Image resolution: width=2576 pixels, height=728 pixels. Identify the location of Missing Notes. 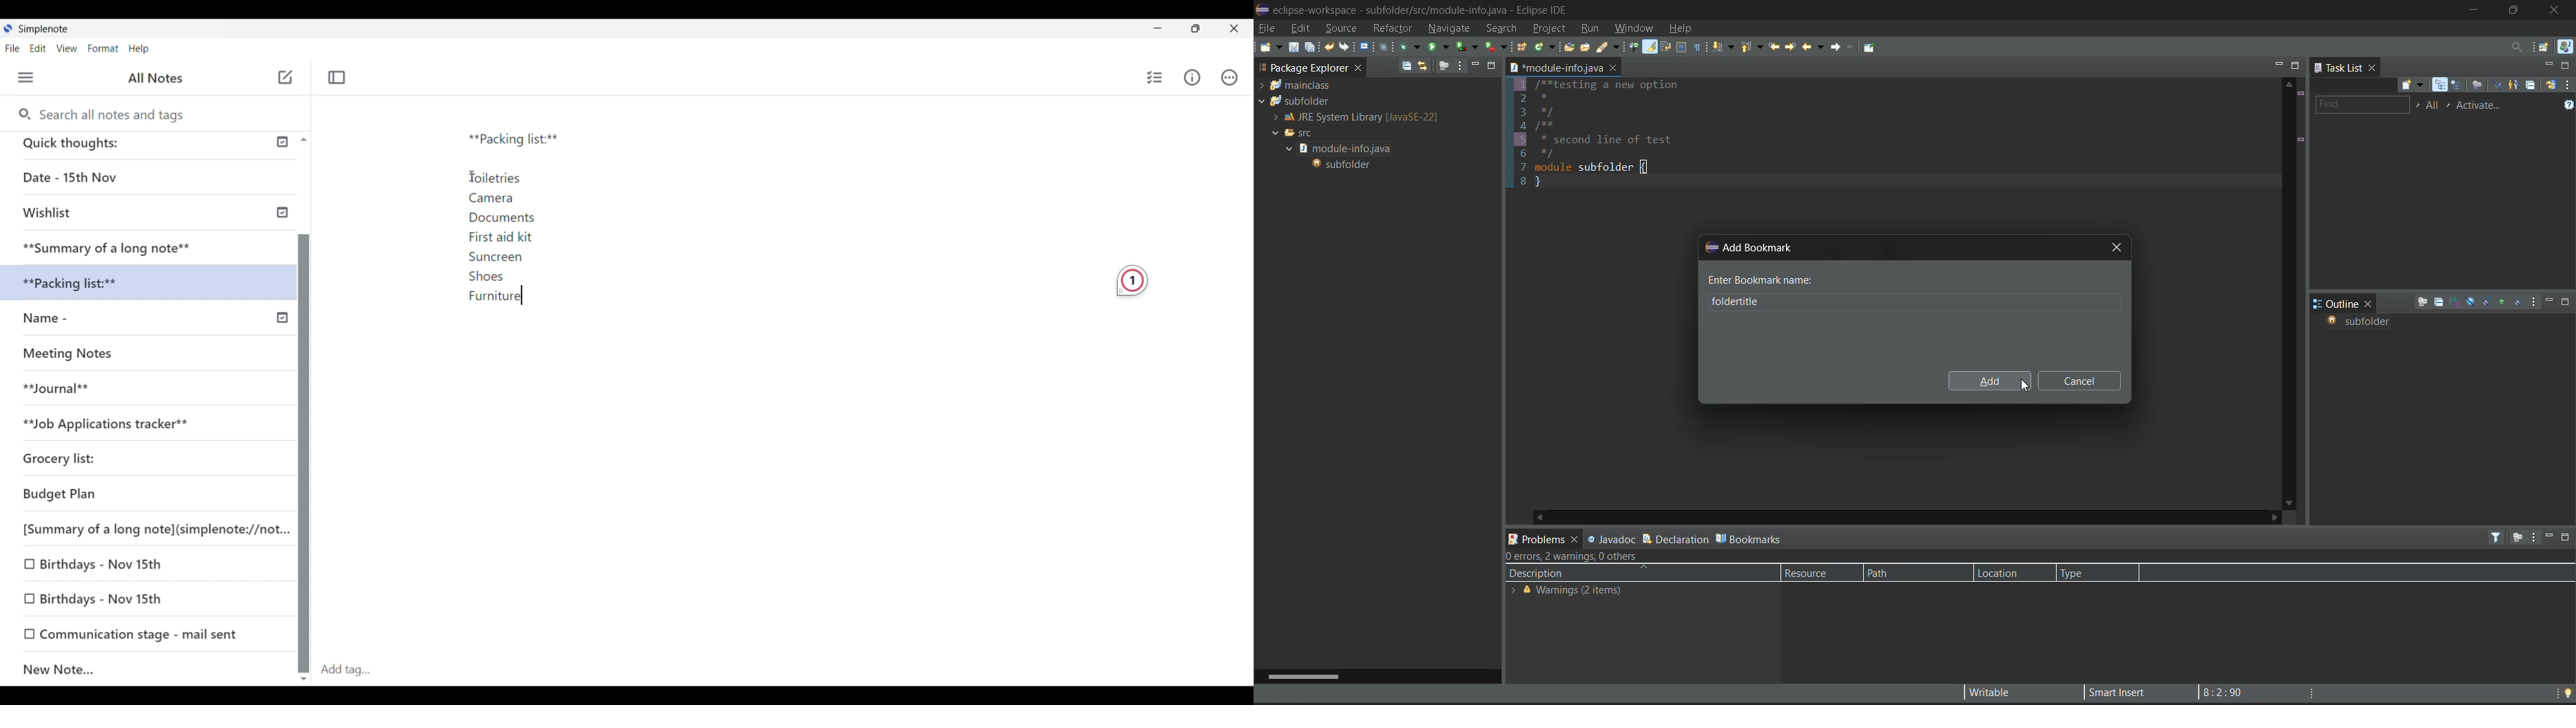
(78, 356).